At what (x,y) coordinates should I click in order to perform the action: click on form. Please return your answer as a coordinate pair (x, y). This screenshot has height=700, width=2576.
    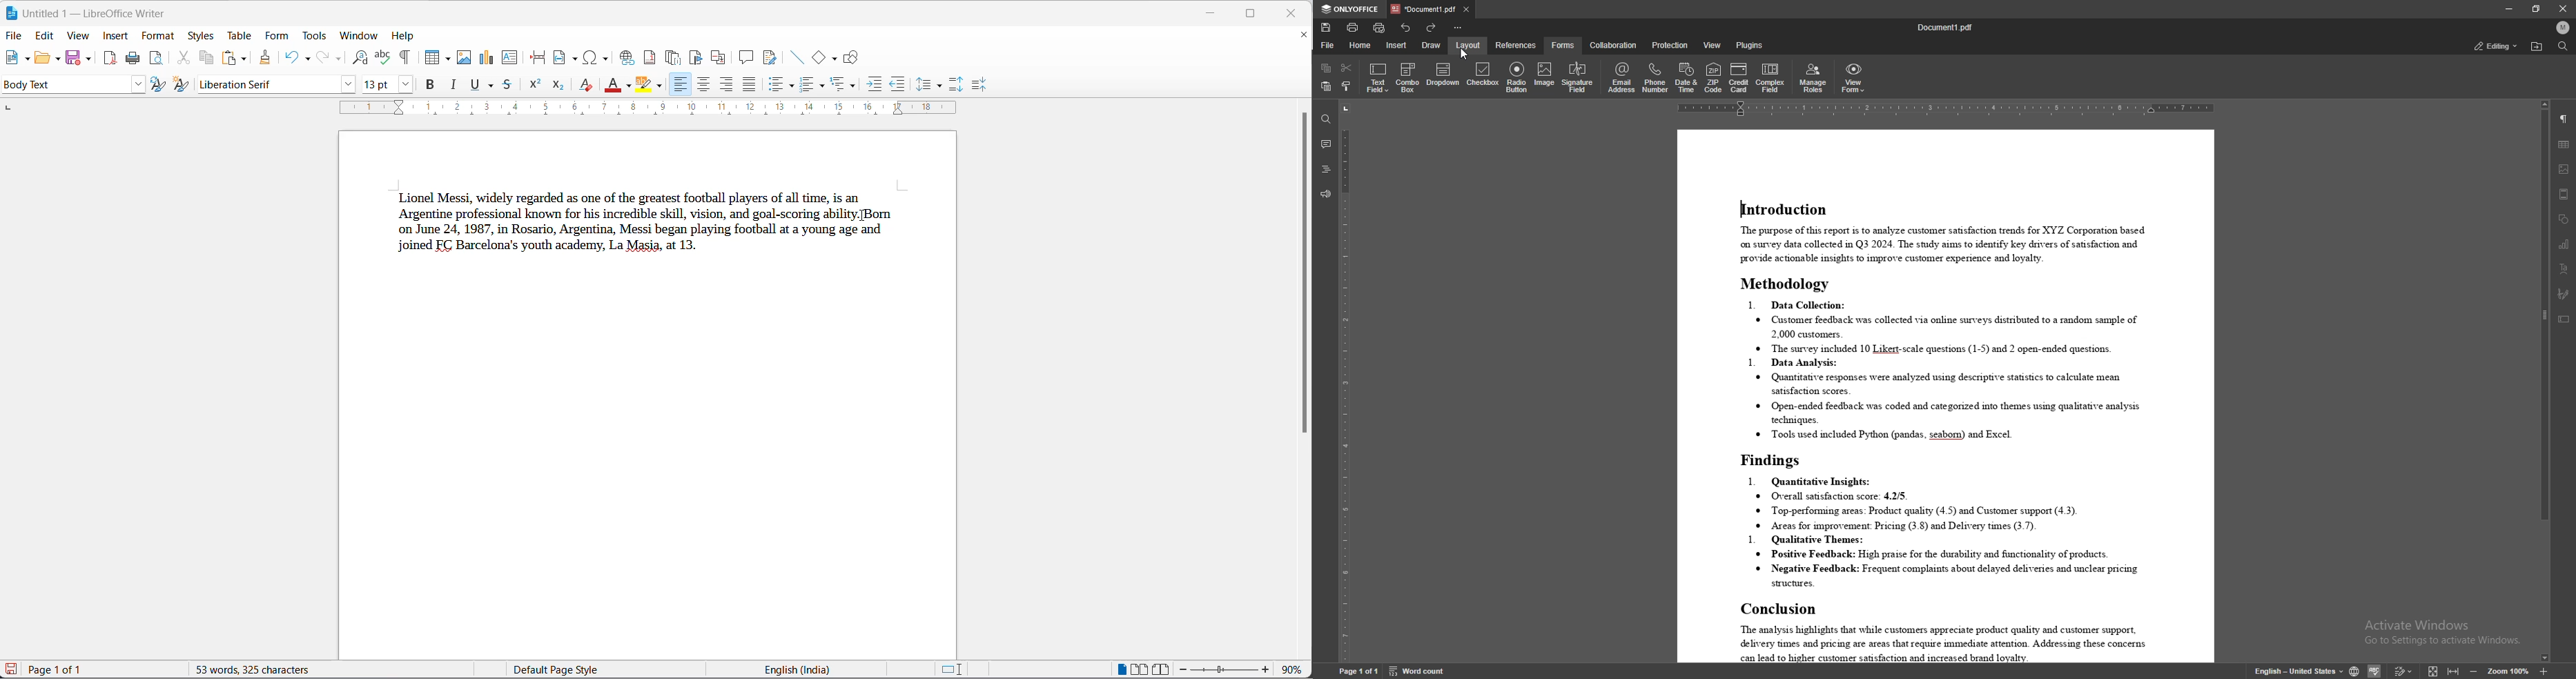
    Looking at the image, I should click on (279, 35).